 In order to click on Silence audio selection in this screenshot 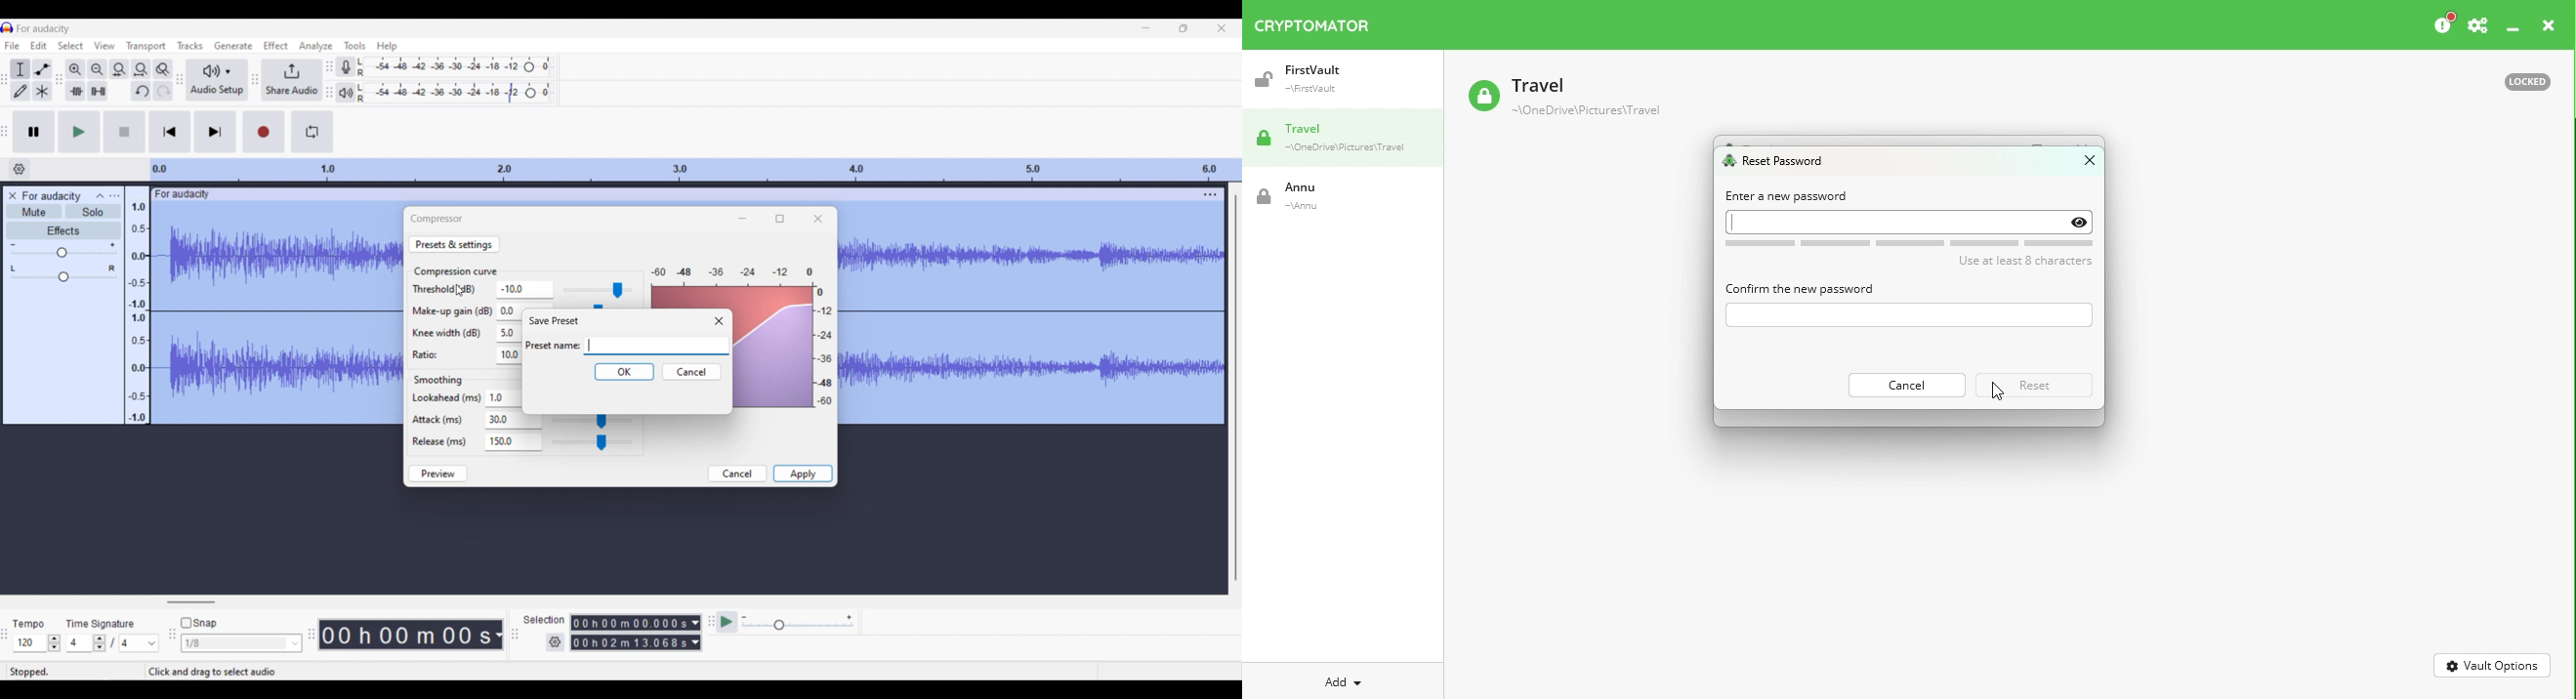, I will do `click(98, 91)`.